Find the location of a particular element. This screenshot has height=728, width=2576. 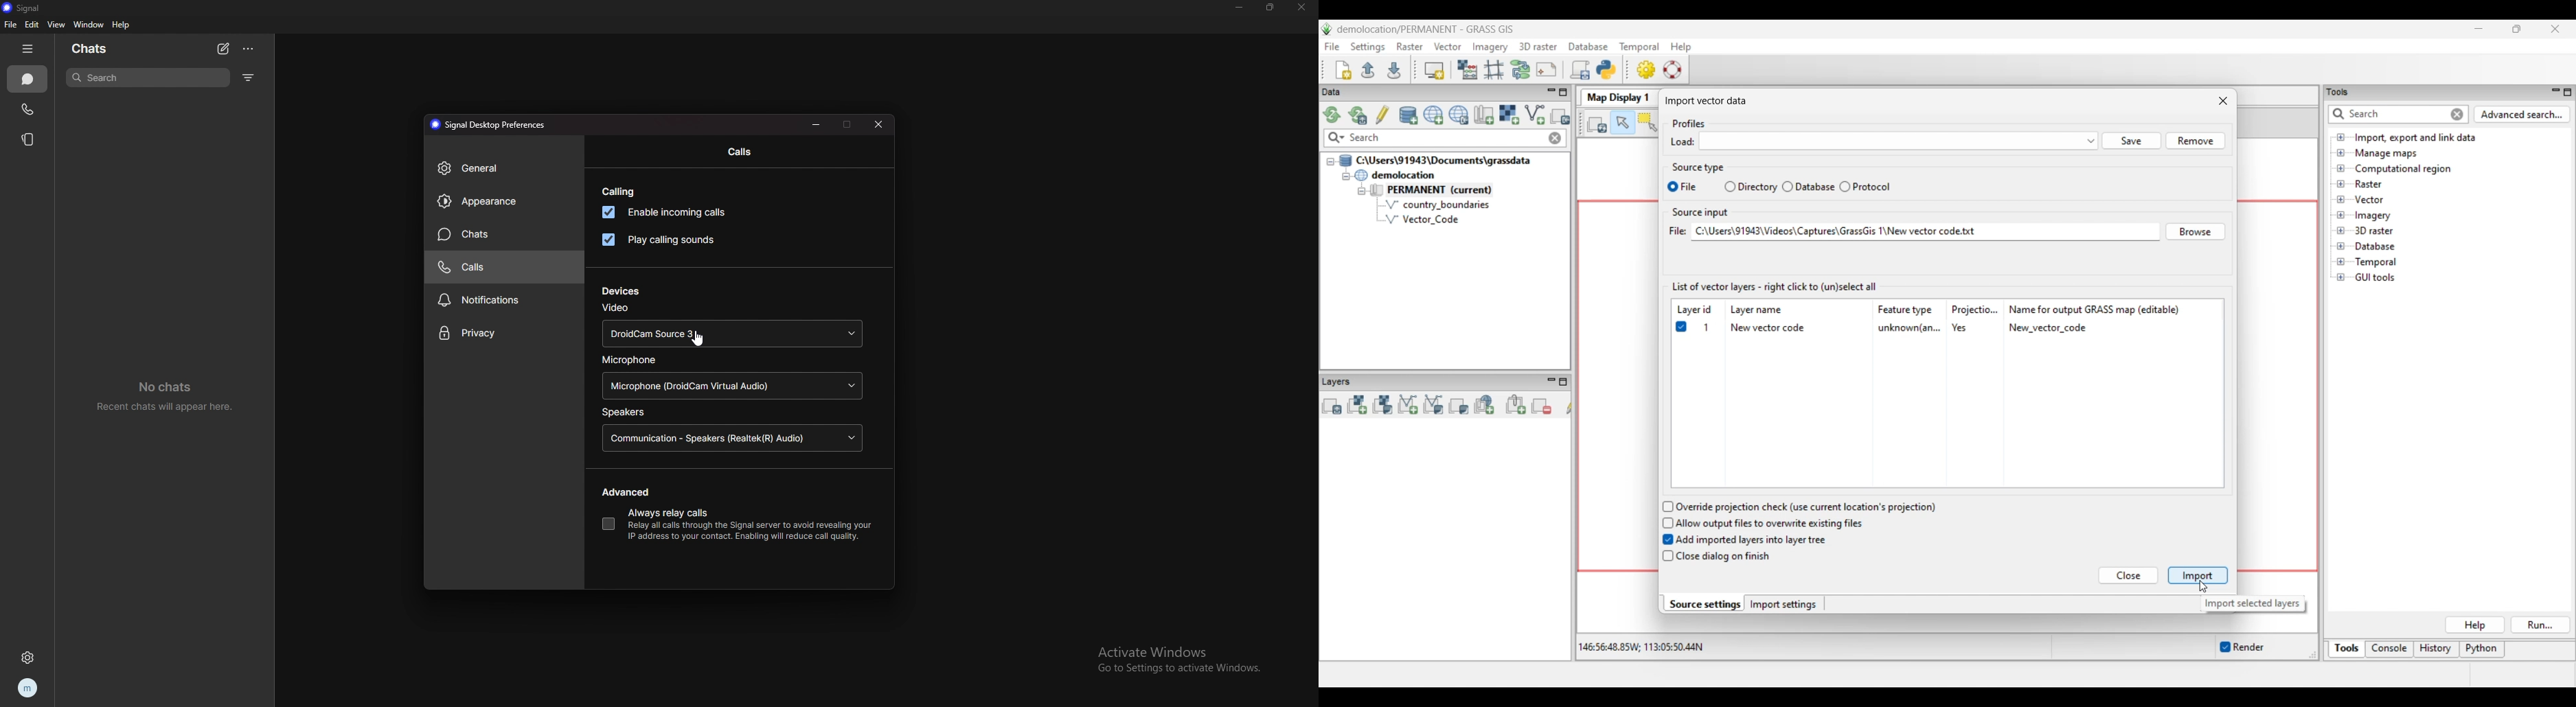

calls is located at coordinates (28, 108).